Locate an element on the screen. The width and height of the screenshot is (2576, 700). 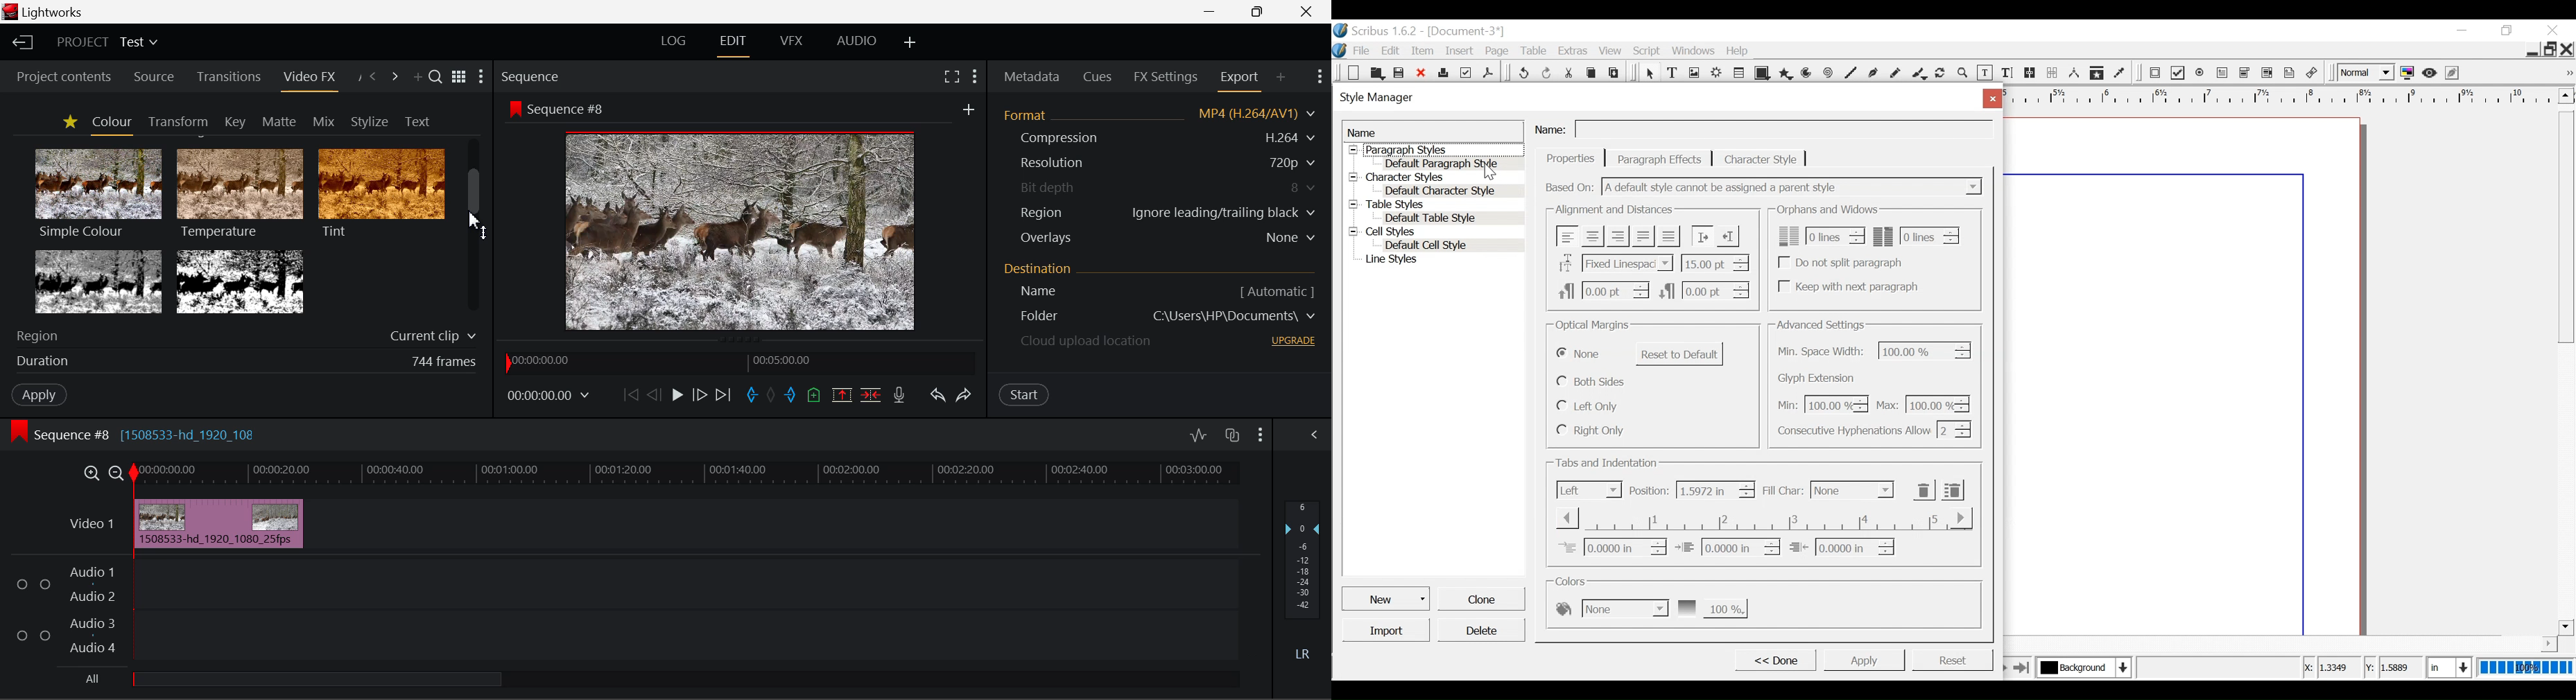
Expressed as a percentage of the white space is located at coordinates (1926, 350).